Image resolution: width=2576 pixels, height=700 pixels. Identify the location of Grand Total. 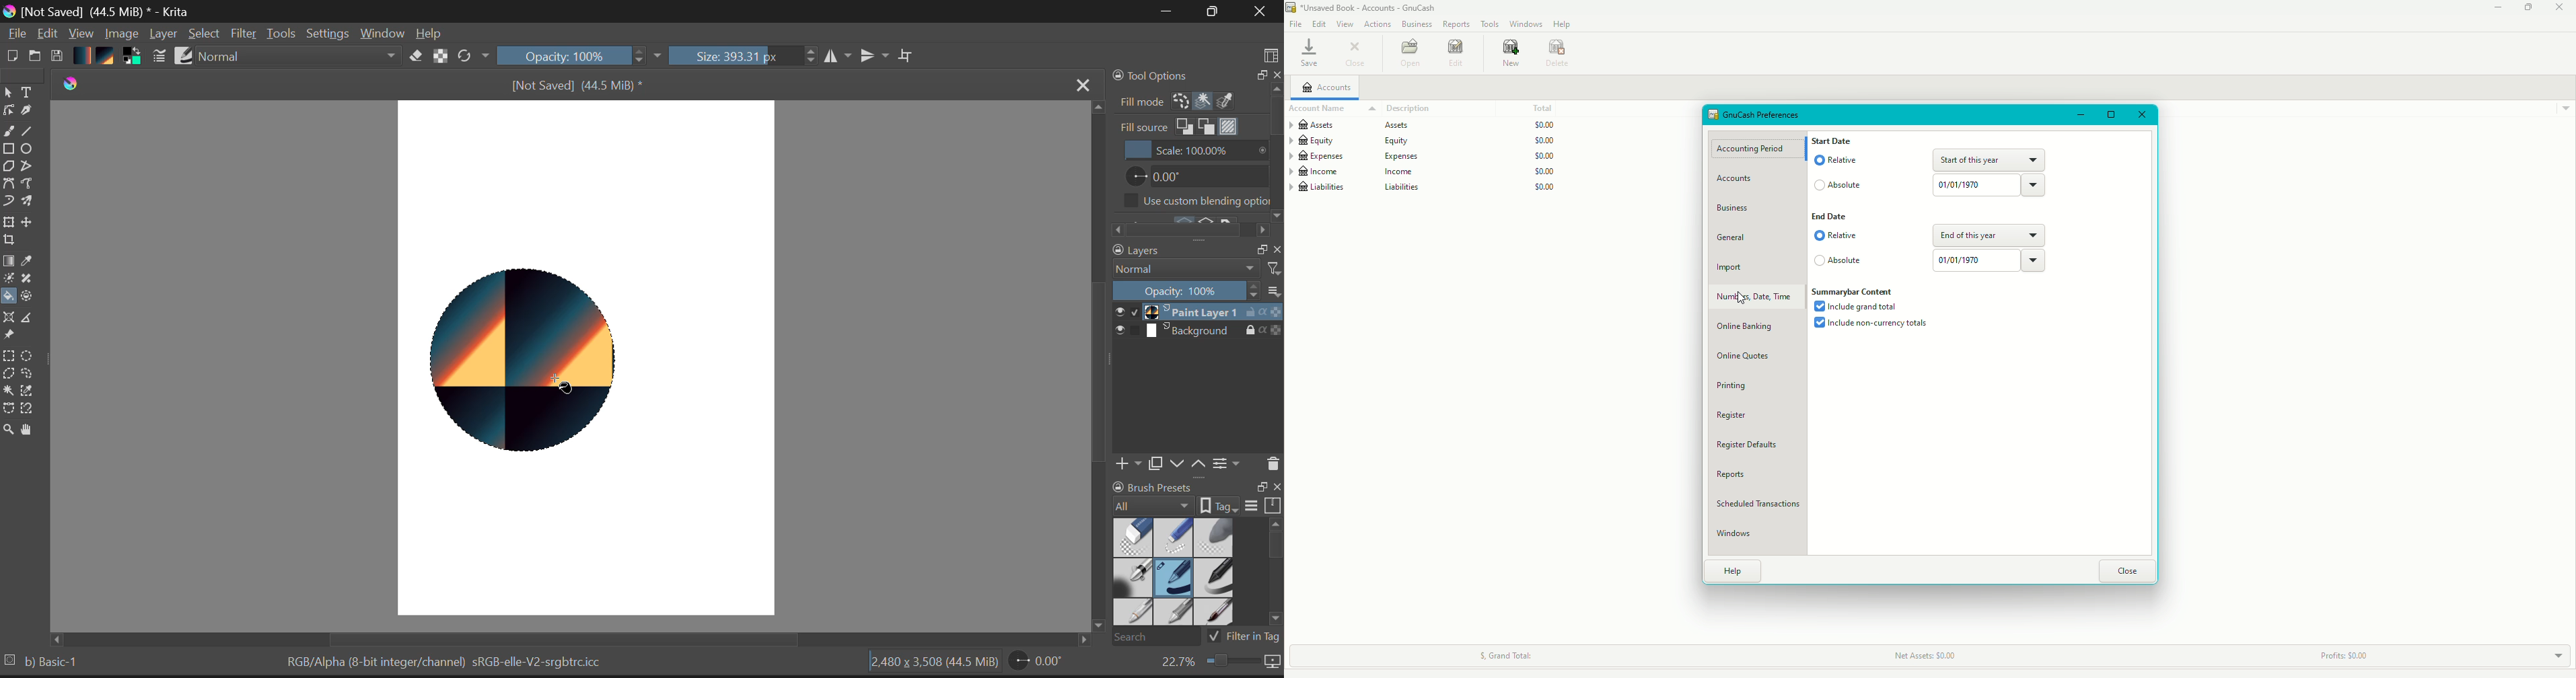
(1510, 653).